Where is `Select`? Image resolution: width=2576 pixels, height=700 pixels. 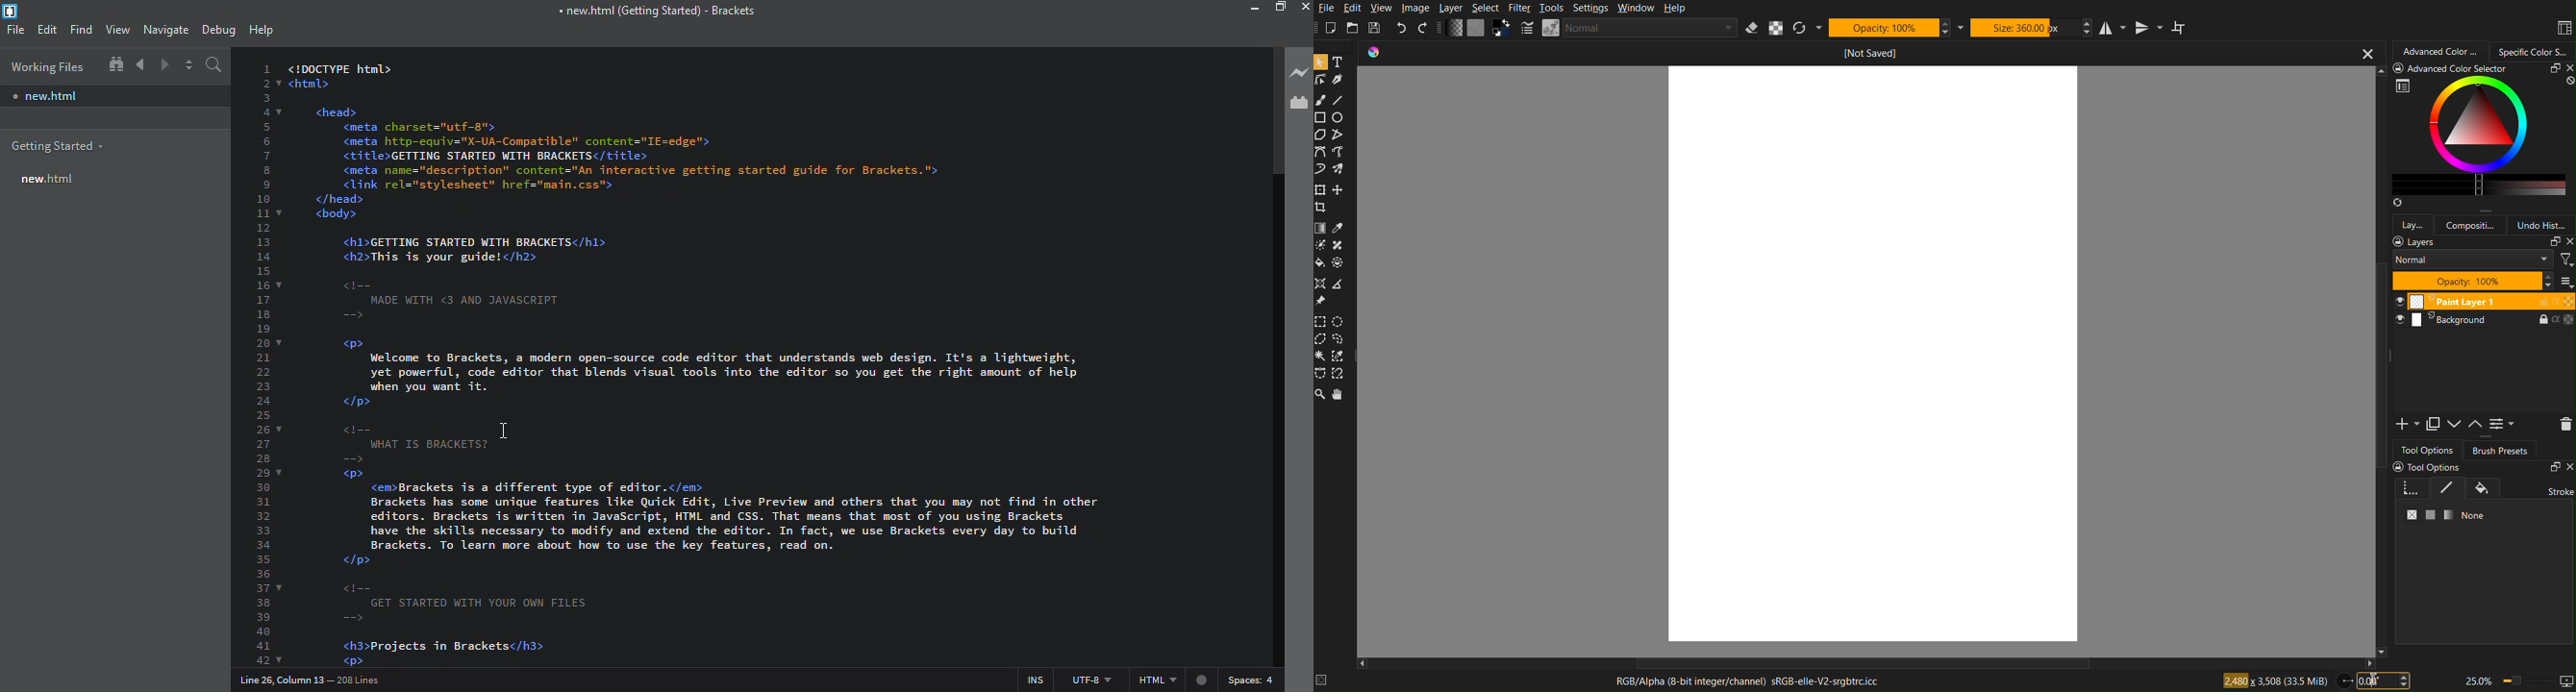
Select is located at coordinates (1486, 8).